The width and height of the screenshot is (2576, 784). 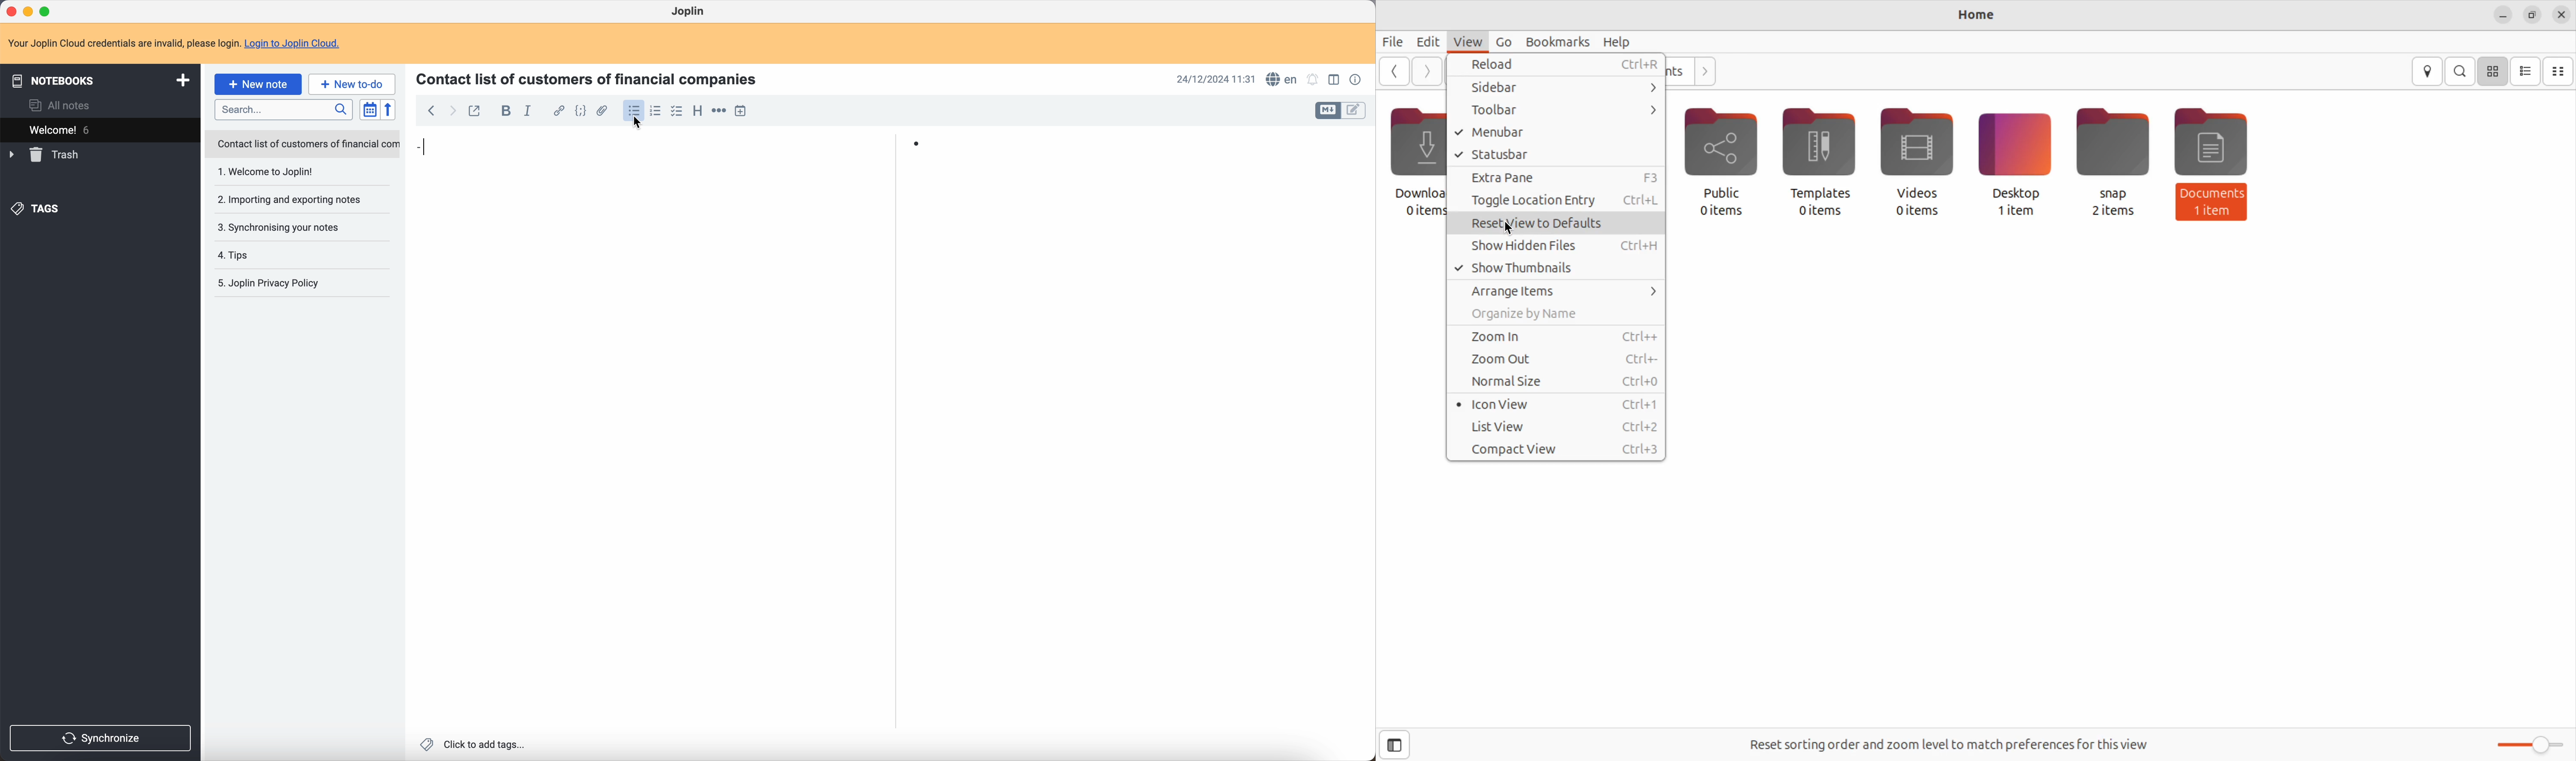 I want to click on spell checker, so click(x=1282, y=78).